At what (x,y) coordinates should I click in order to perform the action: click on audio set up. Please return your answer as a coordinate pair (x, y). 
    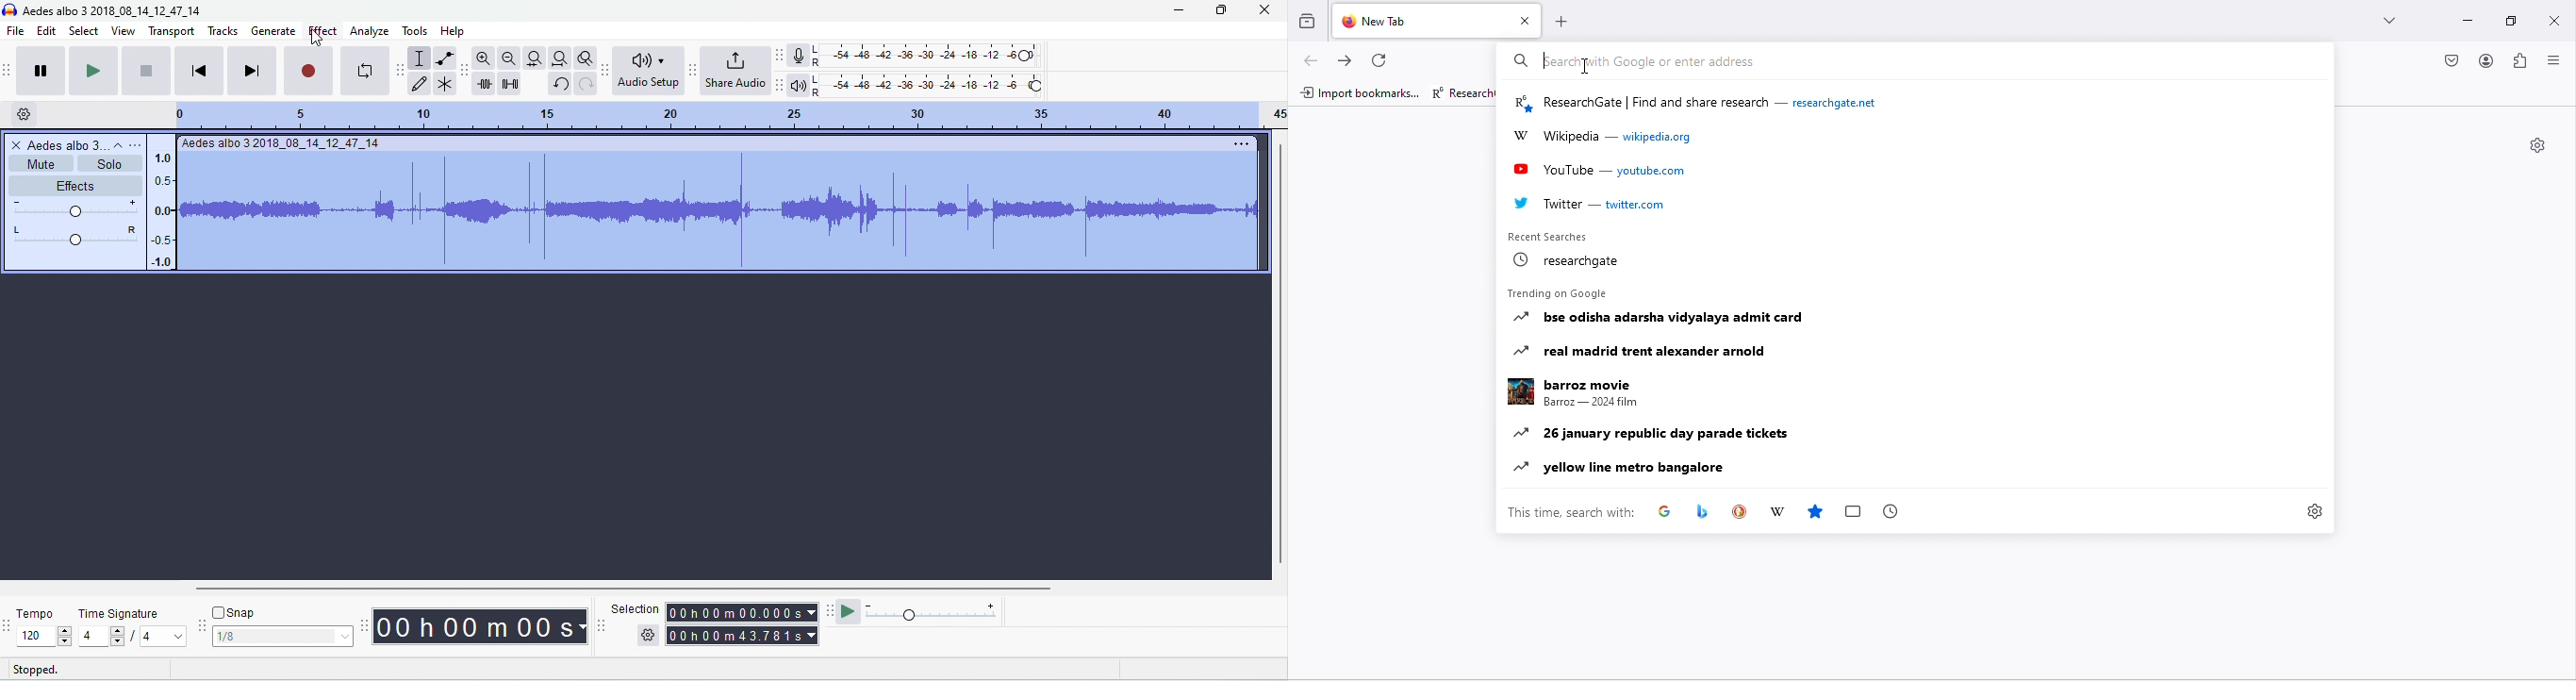
    Looking at the image, I should click on (647, 71).